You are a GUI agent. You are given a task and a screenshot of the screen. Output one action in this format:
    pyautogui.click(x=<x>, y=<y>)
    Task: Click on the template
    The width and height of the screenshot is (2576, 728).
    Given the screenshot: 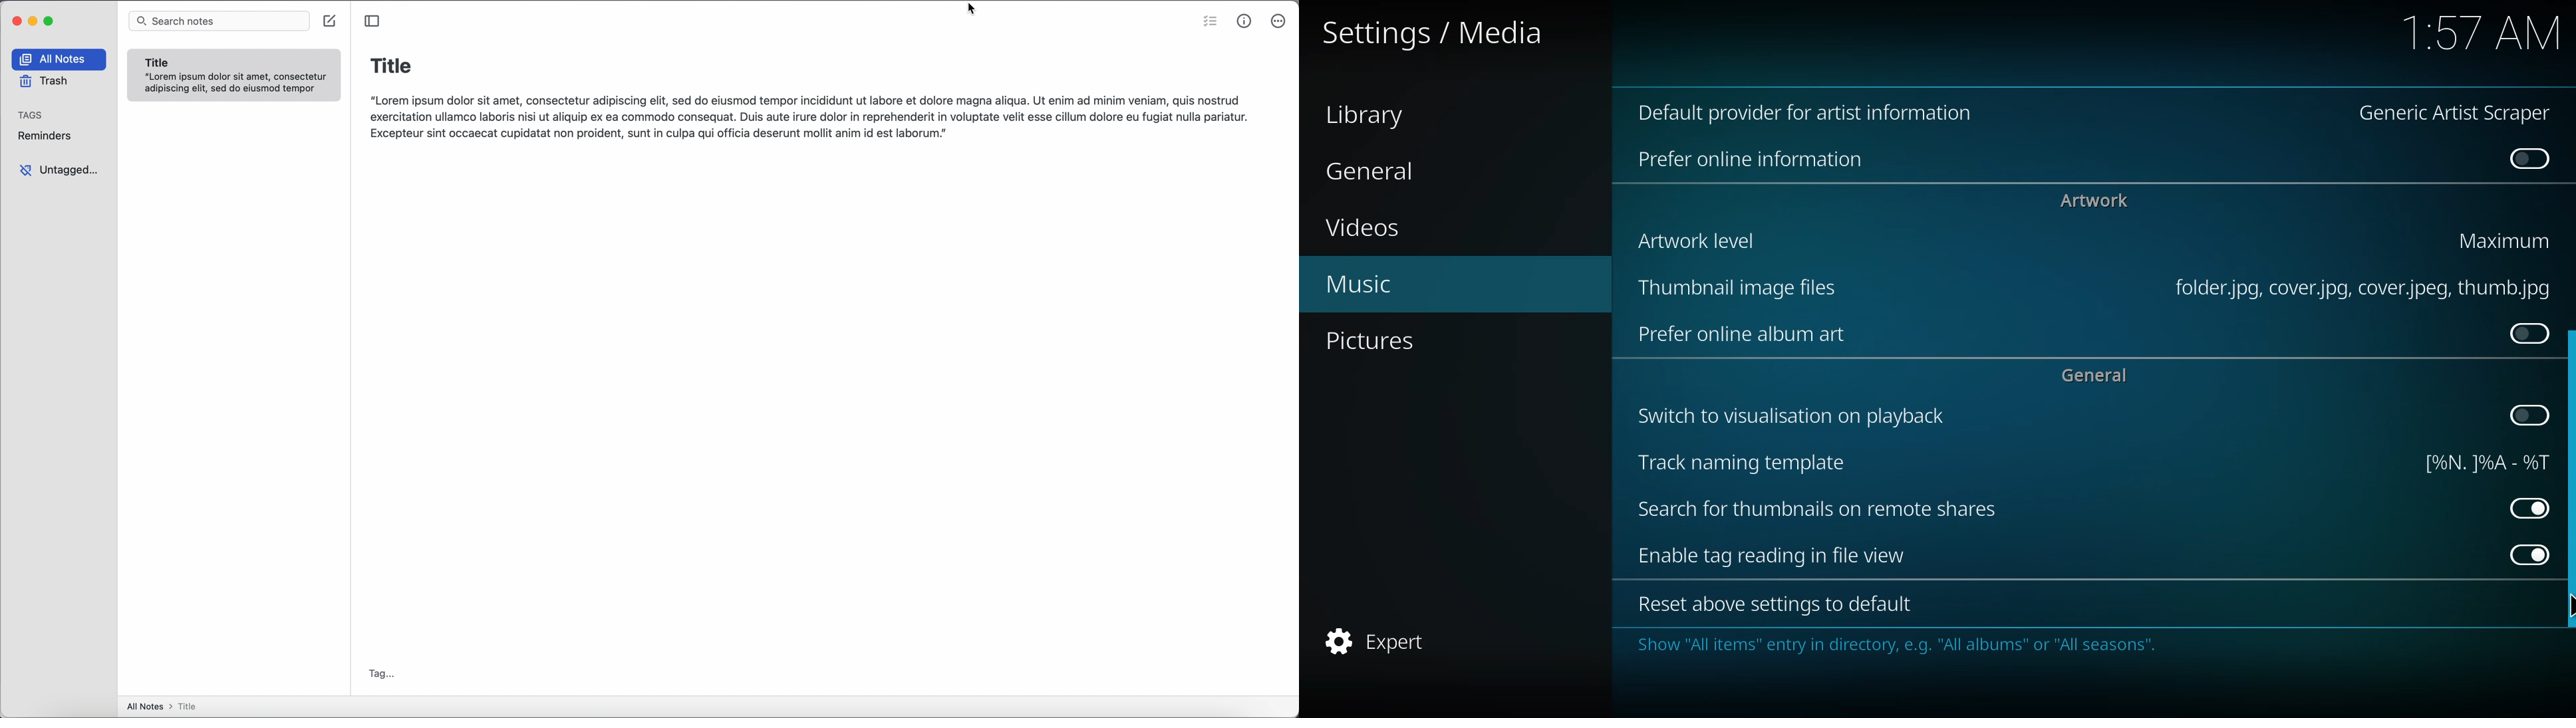 What is the action you would take?
    pyautogui.click(x=2482, y=461)
    